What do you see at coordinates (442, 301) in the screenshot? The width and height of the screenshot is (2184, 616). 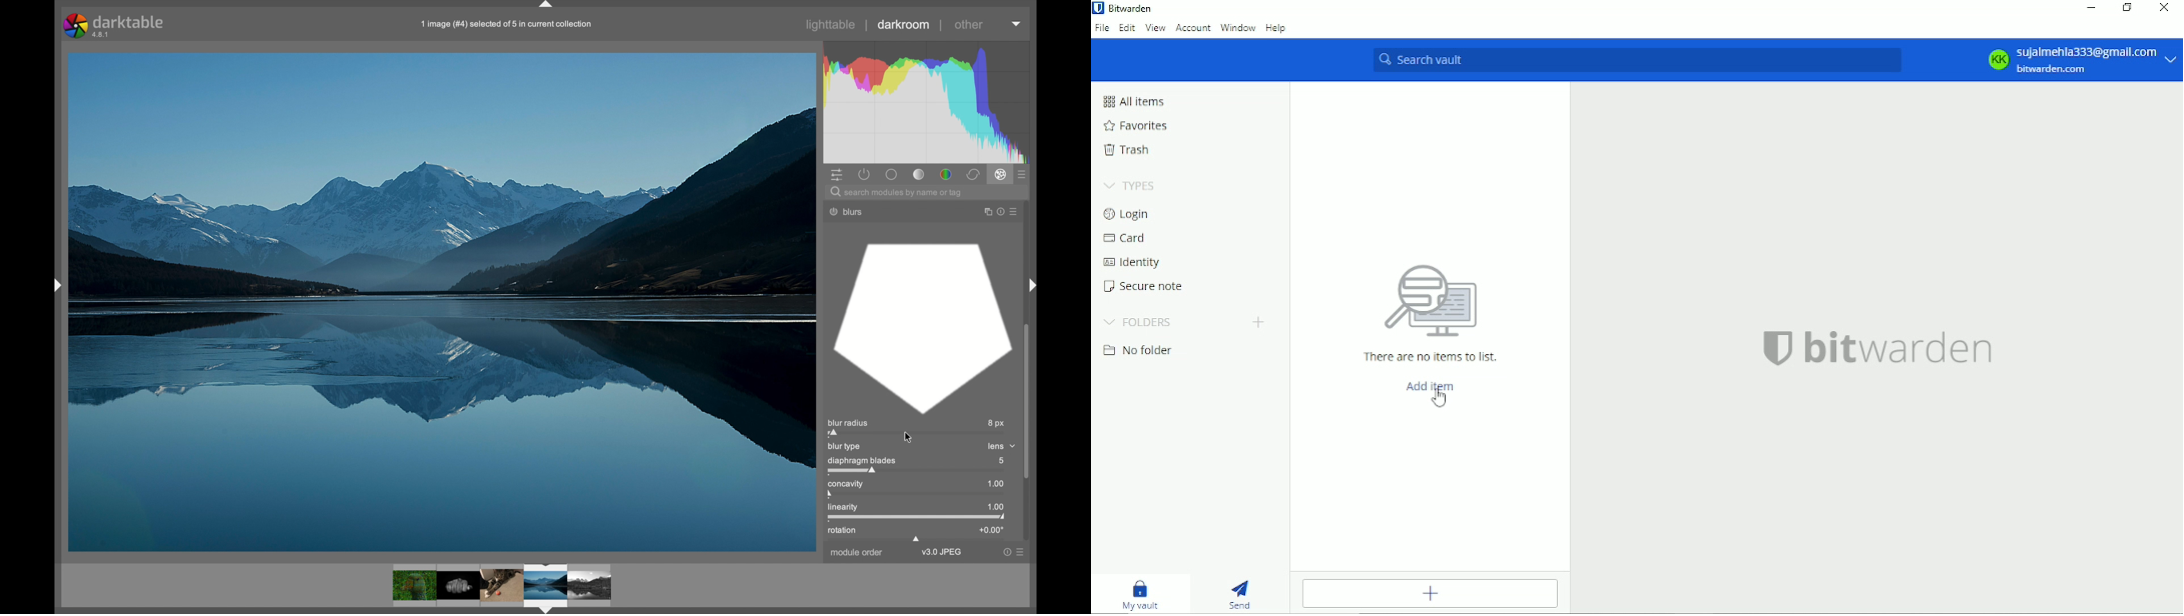 I see `photo ` at bounding box center [442, 301].